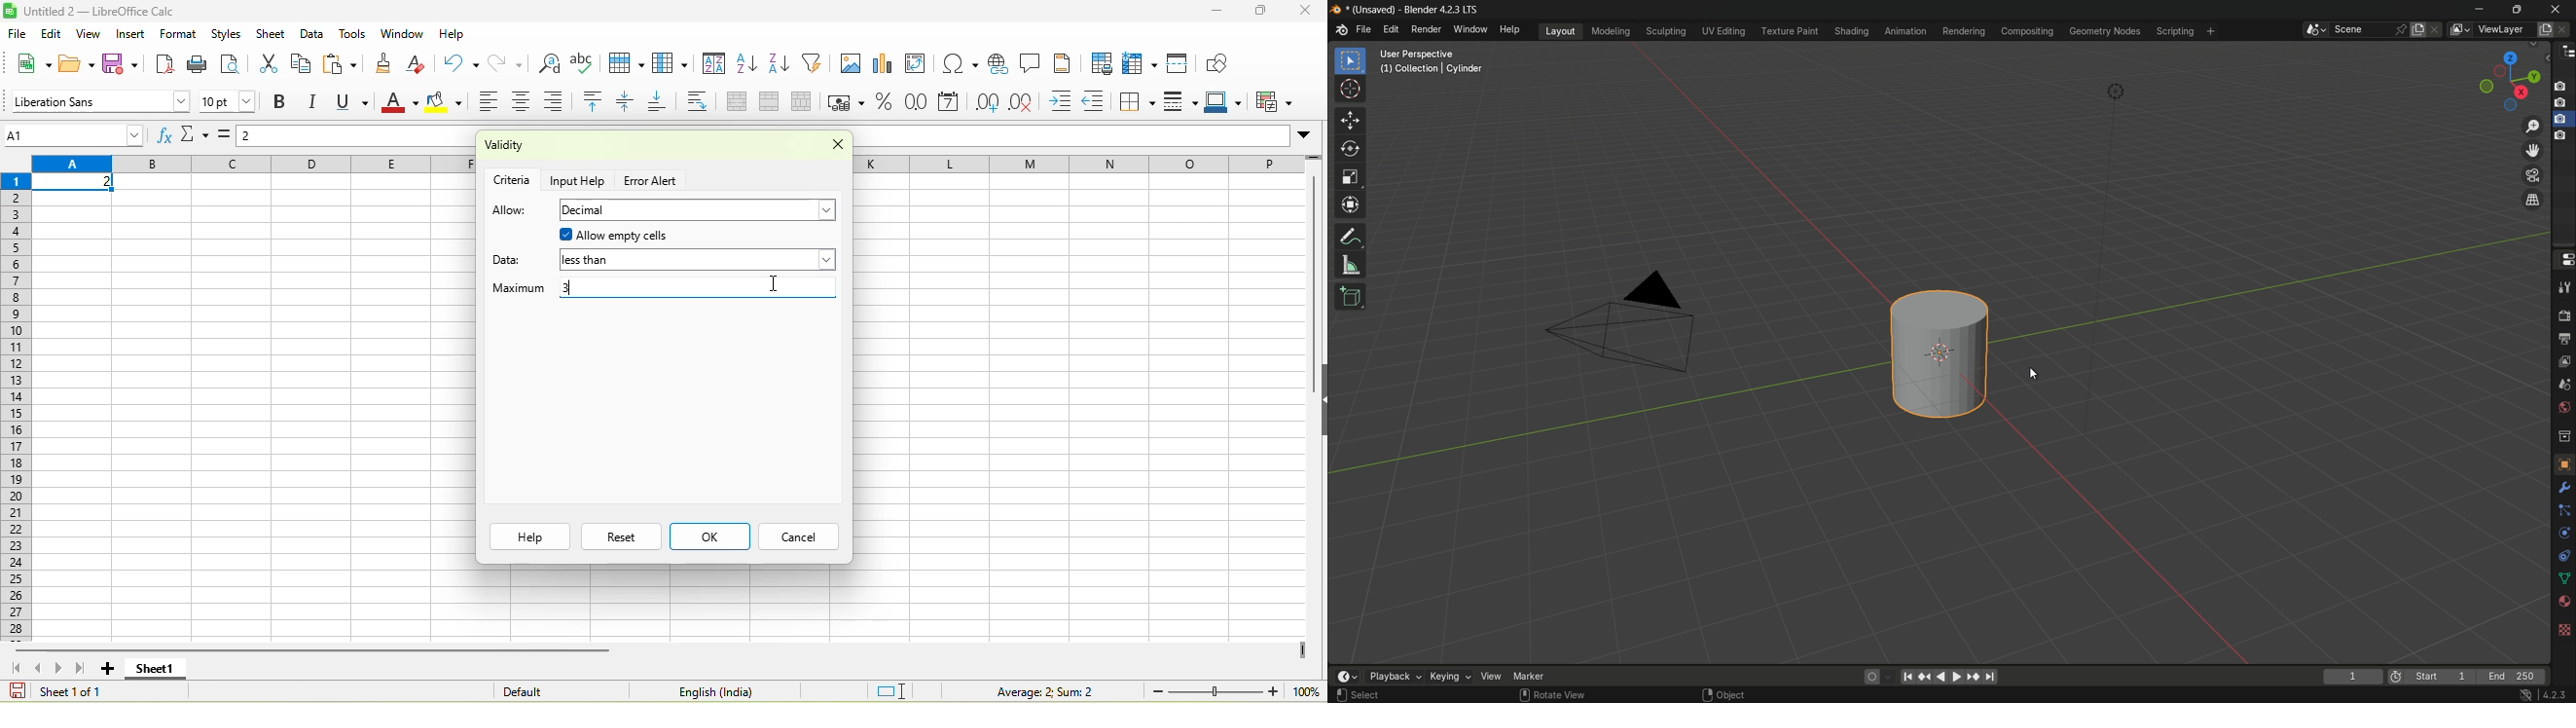 This screenshot has width=2576, height=728. What do you see at coordinates (154, 669) in the screenshot?
I see `sheet 1` at bounding box center [154, 669].